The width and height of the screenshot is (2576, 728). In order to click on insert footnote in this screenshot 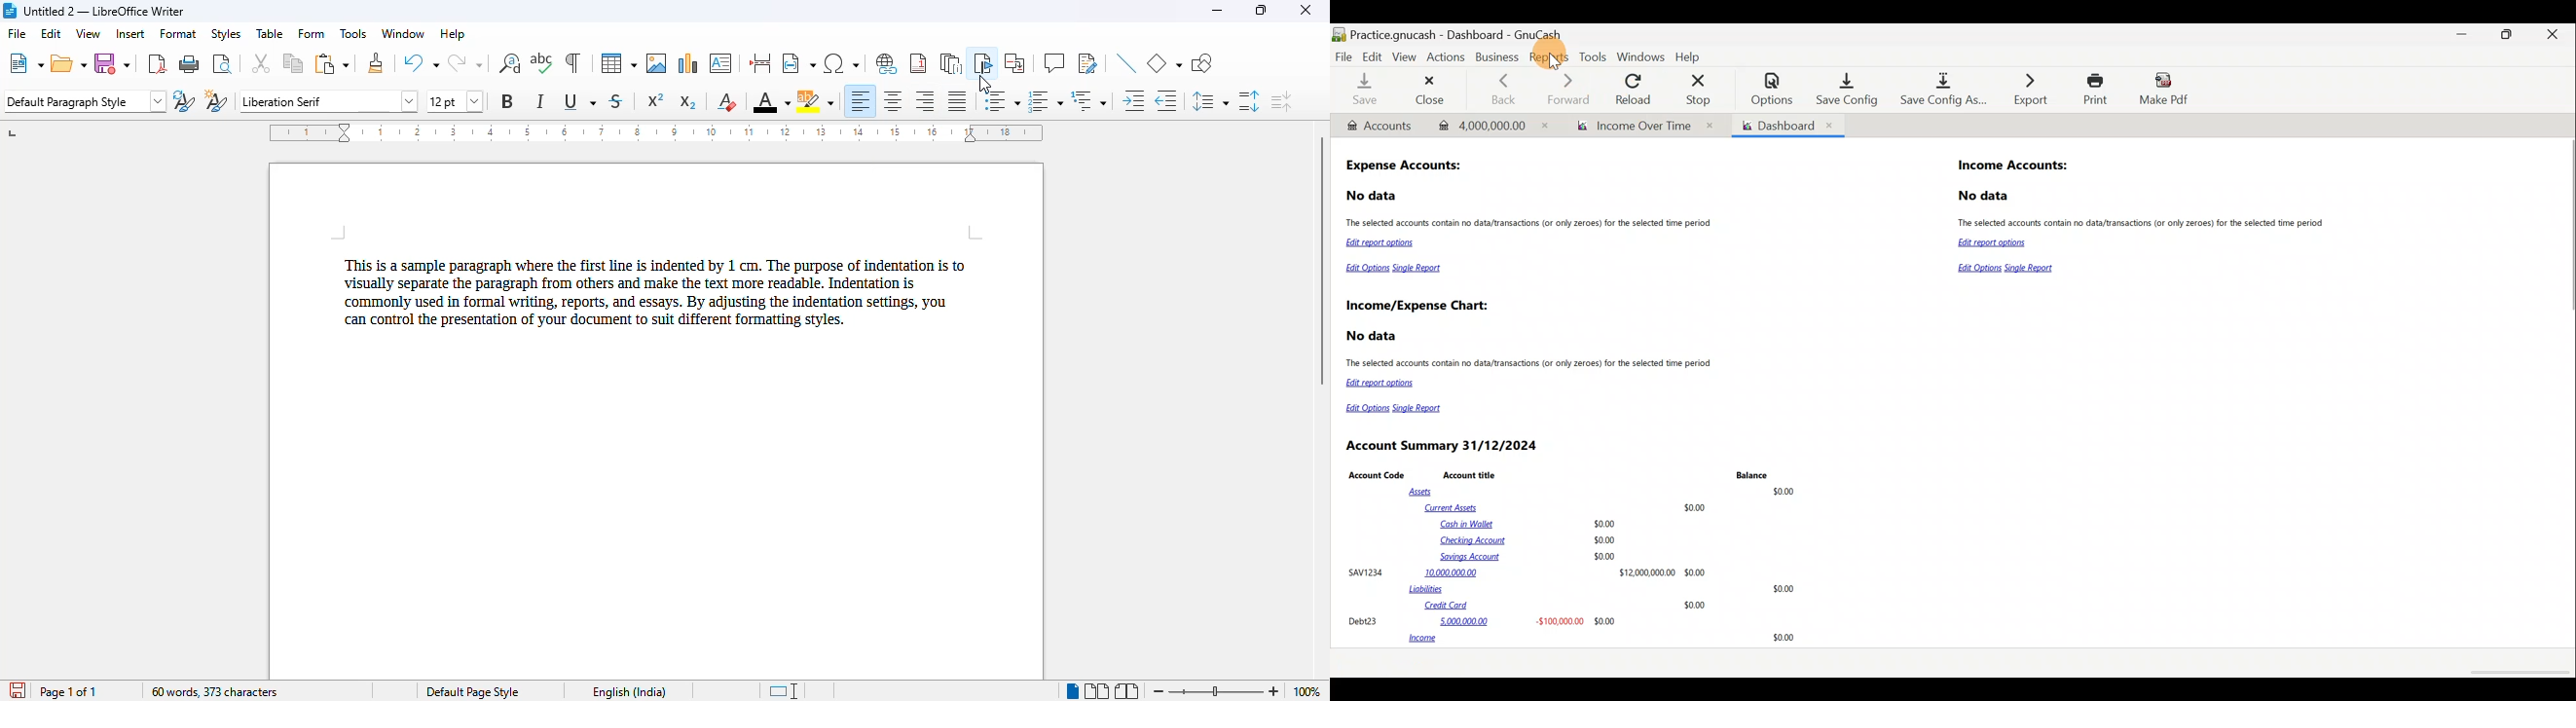, I will do `click(918, 63)`.